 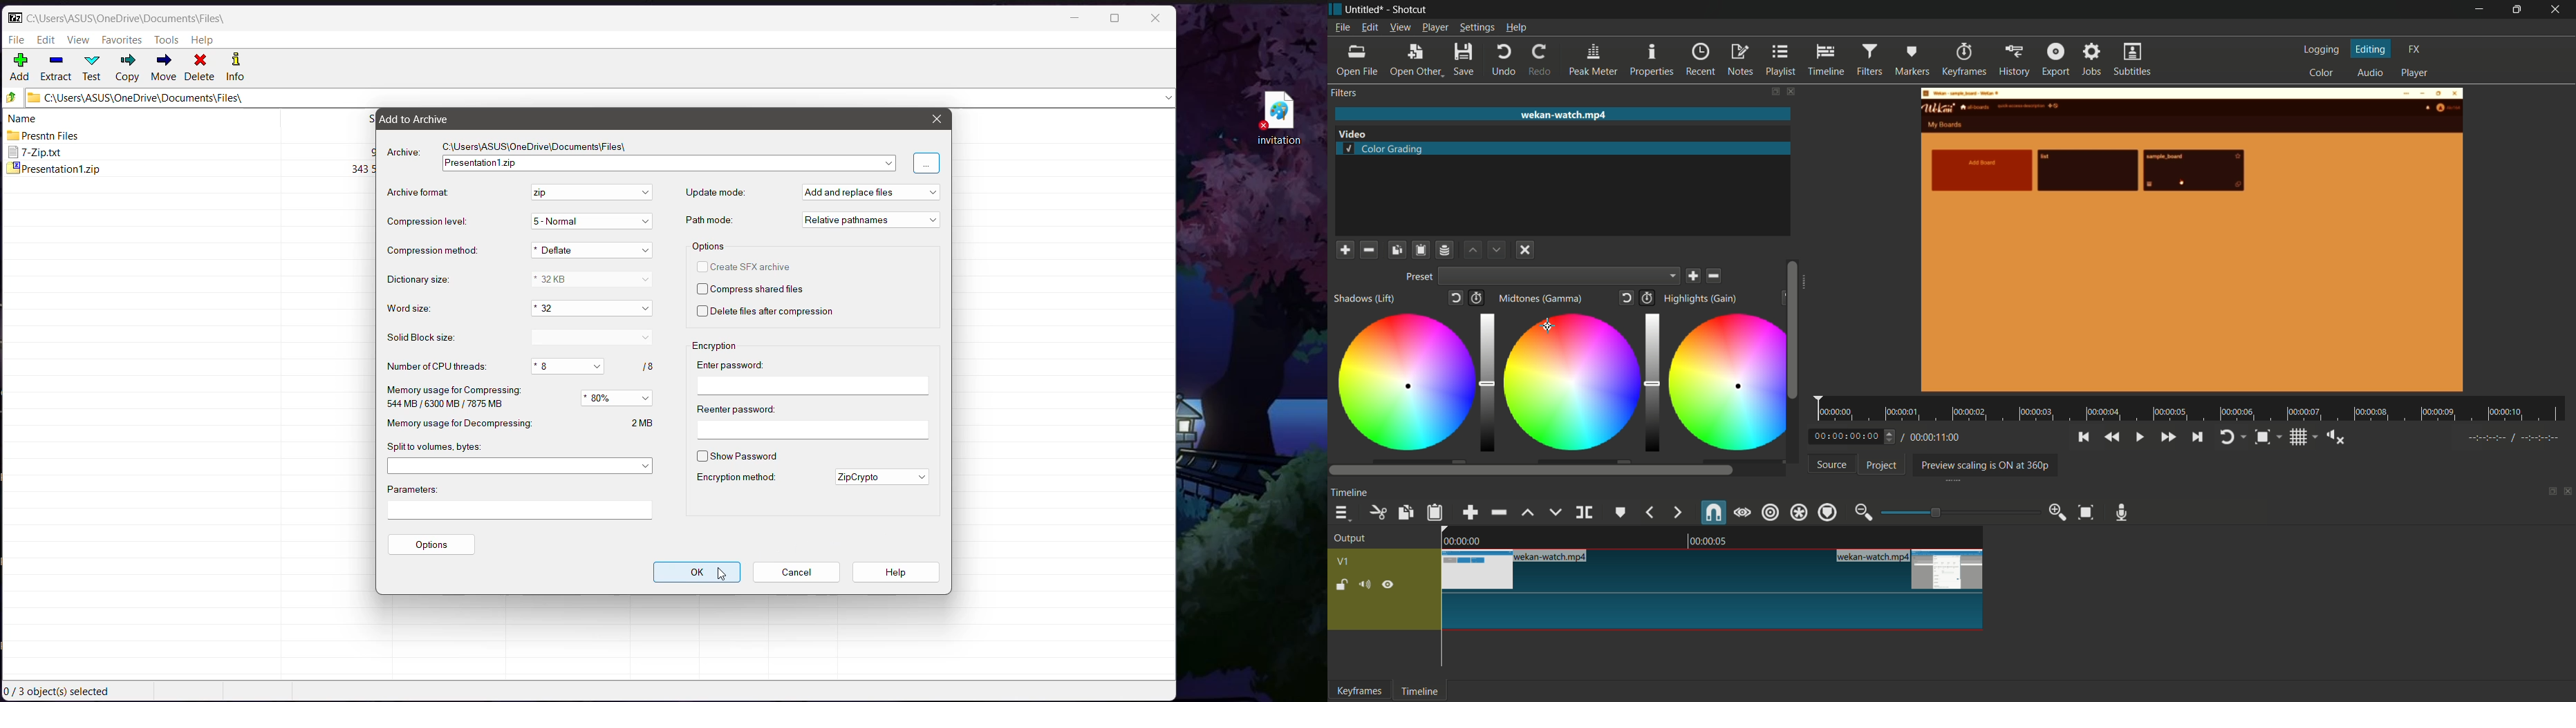 What do you see at coordinates (1650, 382) in the screenshot?
I see `adjustment bar` at bounding box center [1650, 382].